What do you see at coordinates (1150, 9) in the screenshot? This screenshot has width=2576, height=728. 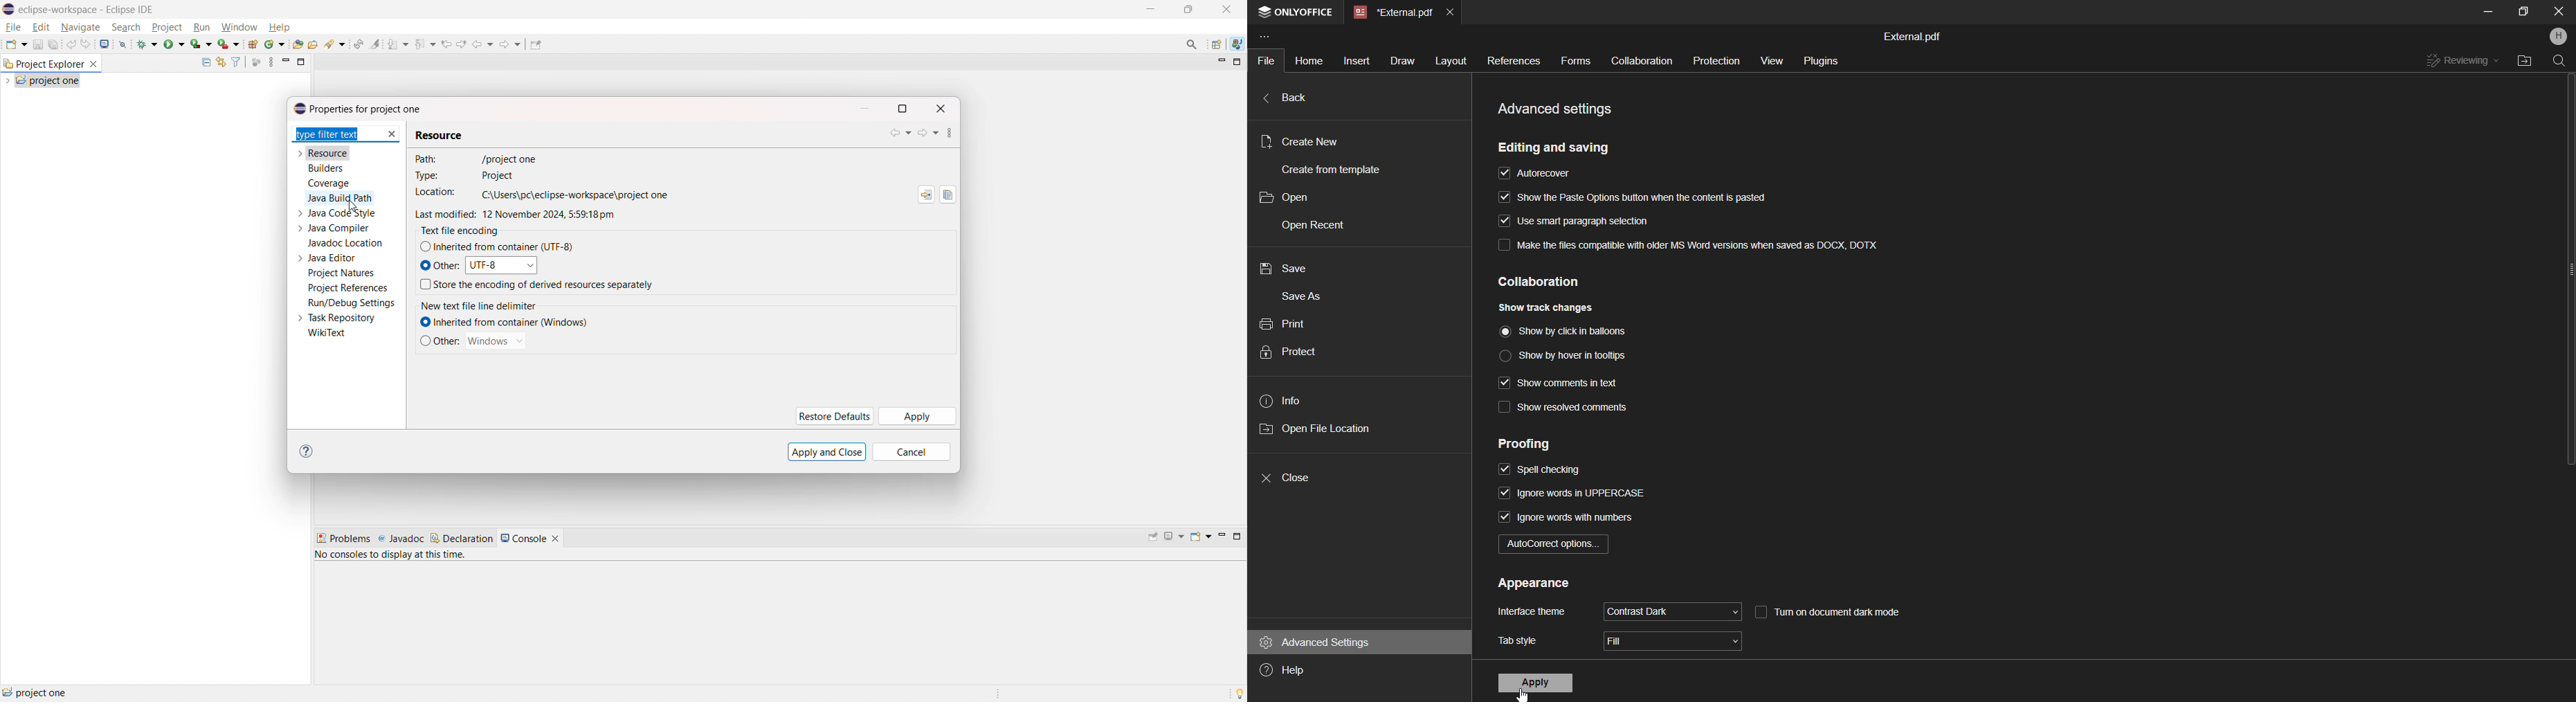 I see `maximize` at bounding box center [1150, 9].